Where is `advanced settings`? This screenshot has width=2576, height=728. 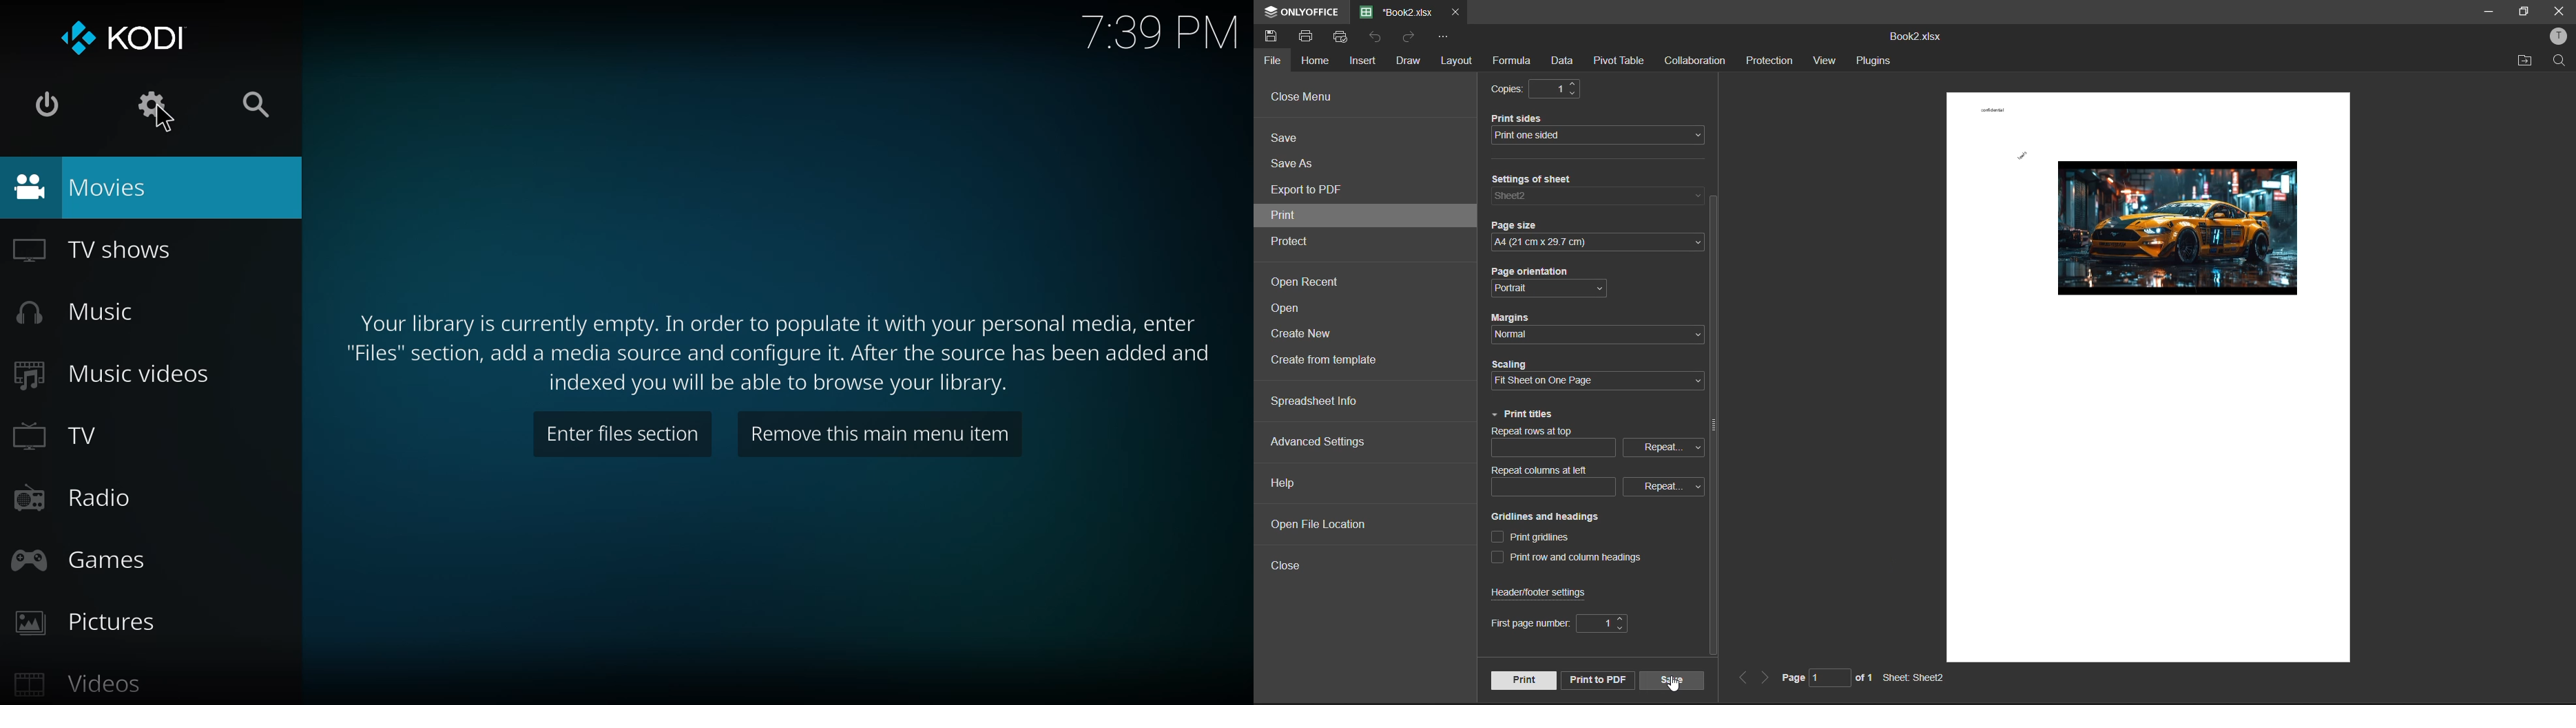 advanced settings is located at coordinates (1320, 442).